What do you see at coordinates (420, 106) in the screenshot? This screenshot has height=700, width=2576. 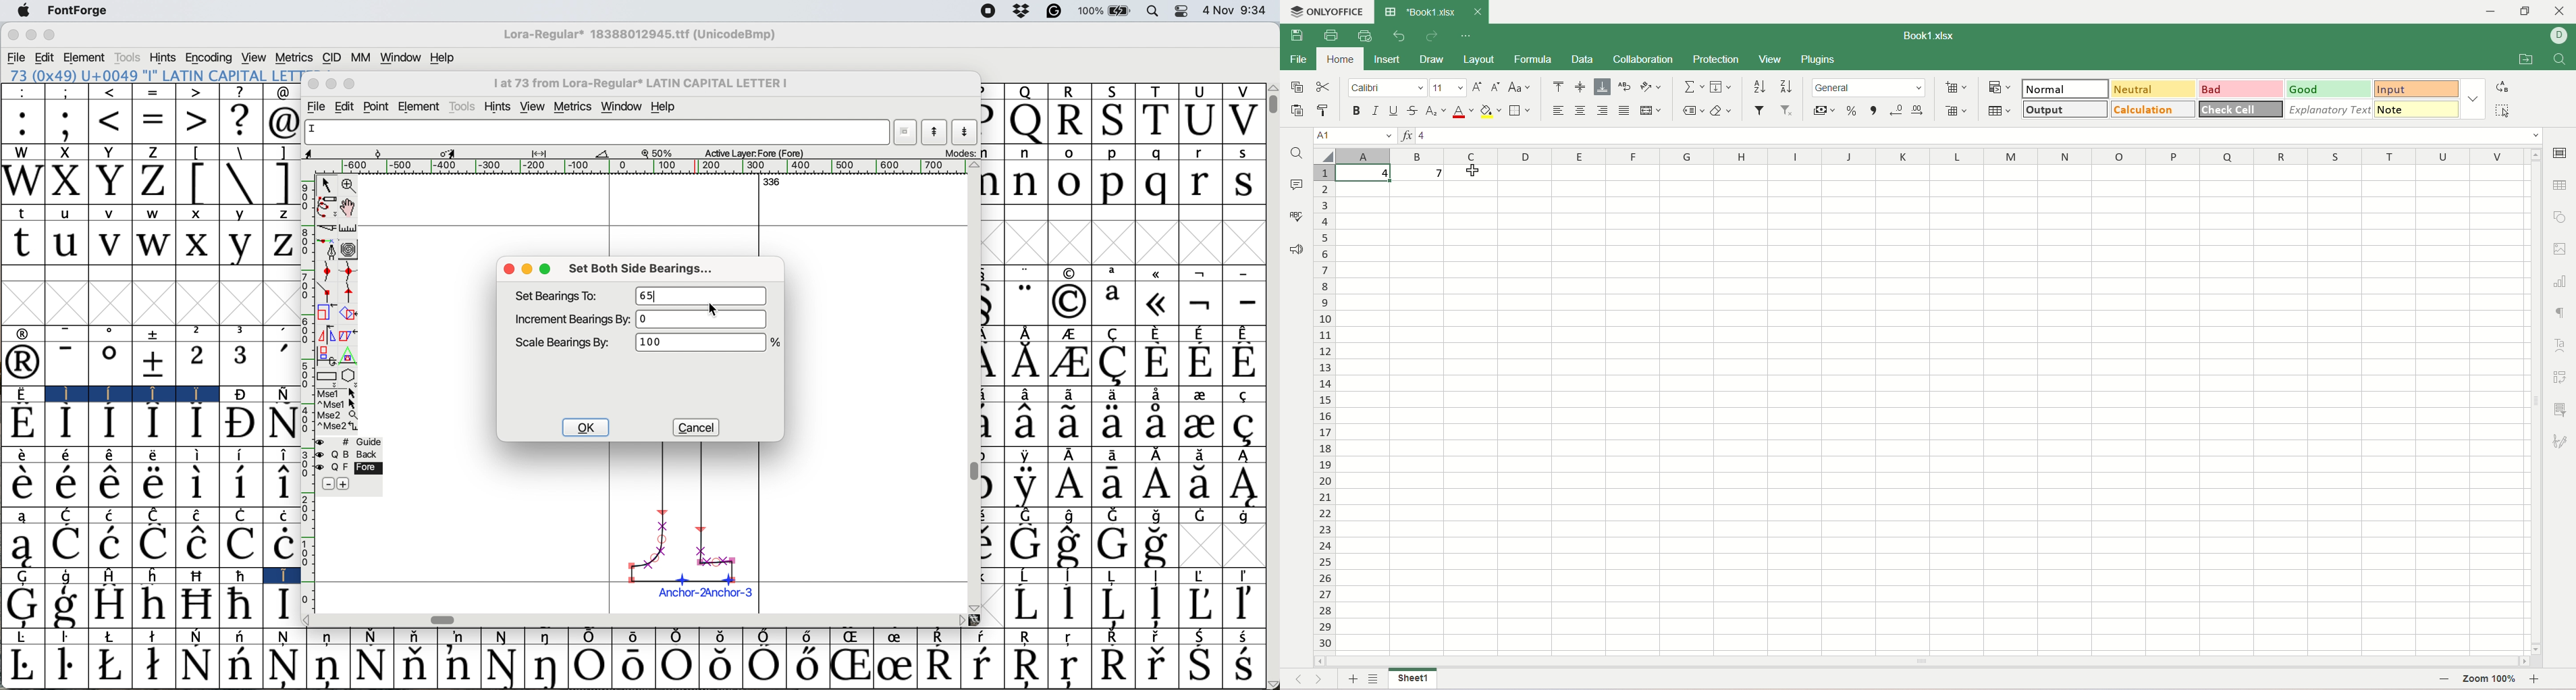 I see `element` at bounding box center [420, 106].